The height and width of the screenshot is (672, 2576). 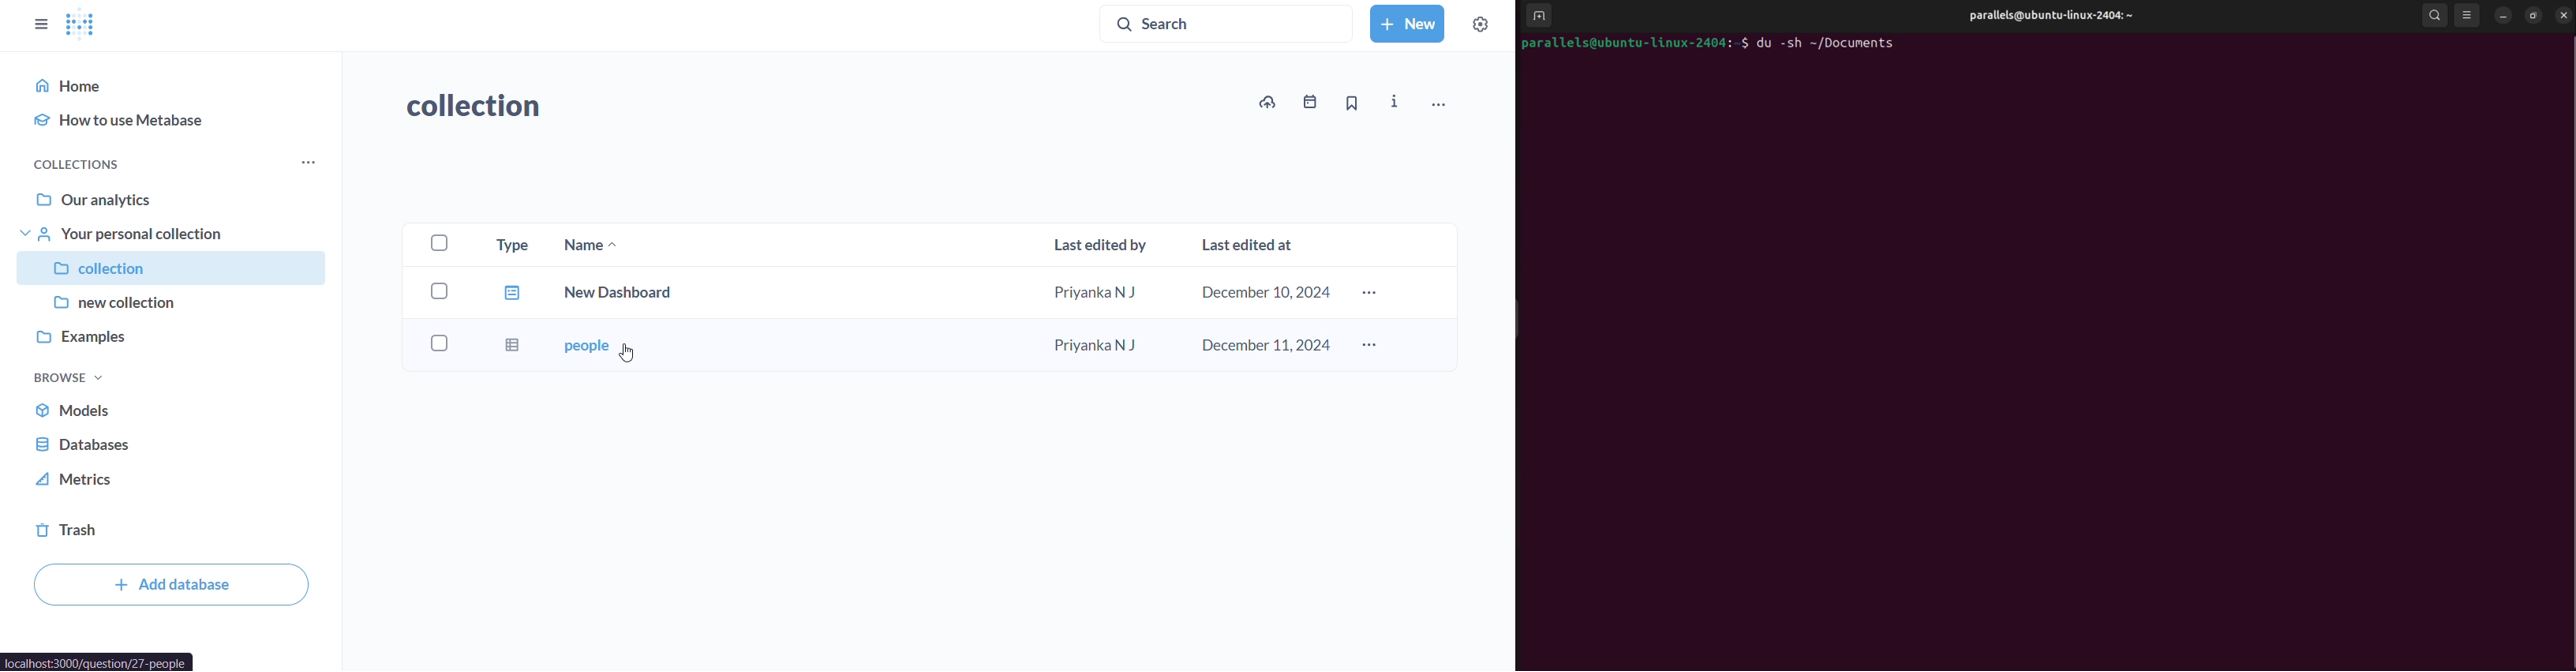 I want to click on priyanka N J , so click(x=1092, y=290).